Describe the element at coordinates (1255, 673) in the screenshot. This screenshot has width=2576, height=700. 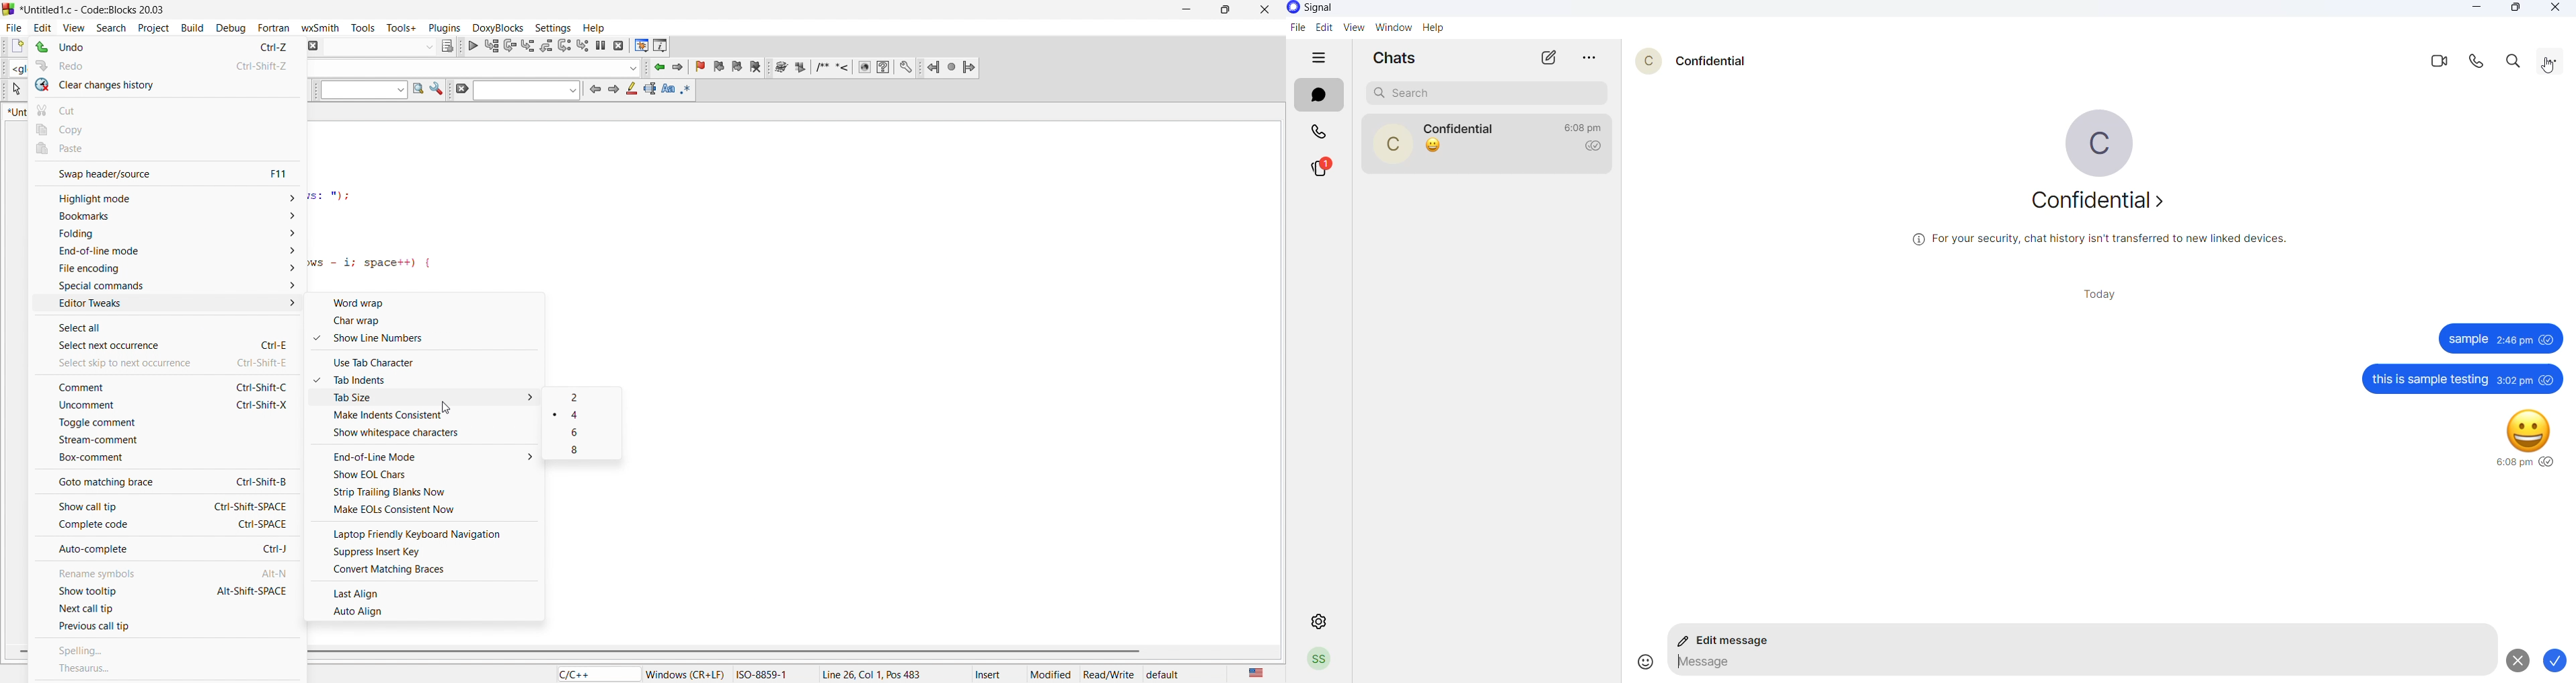
I see `us english` at that location.